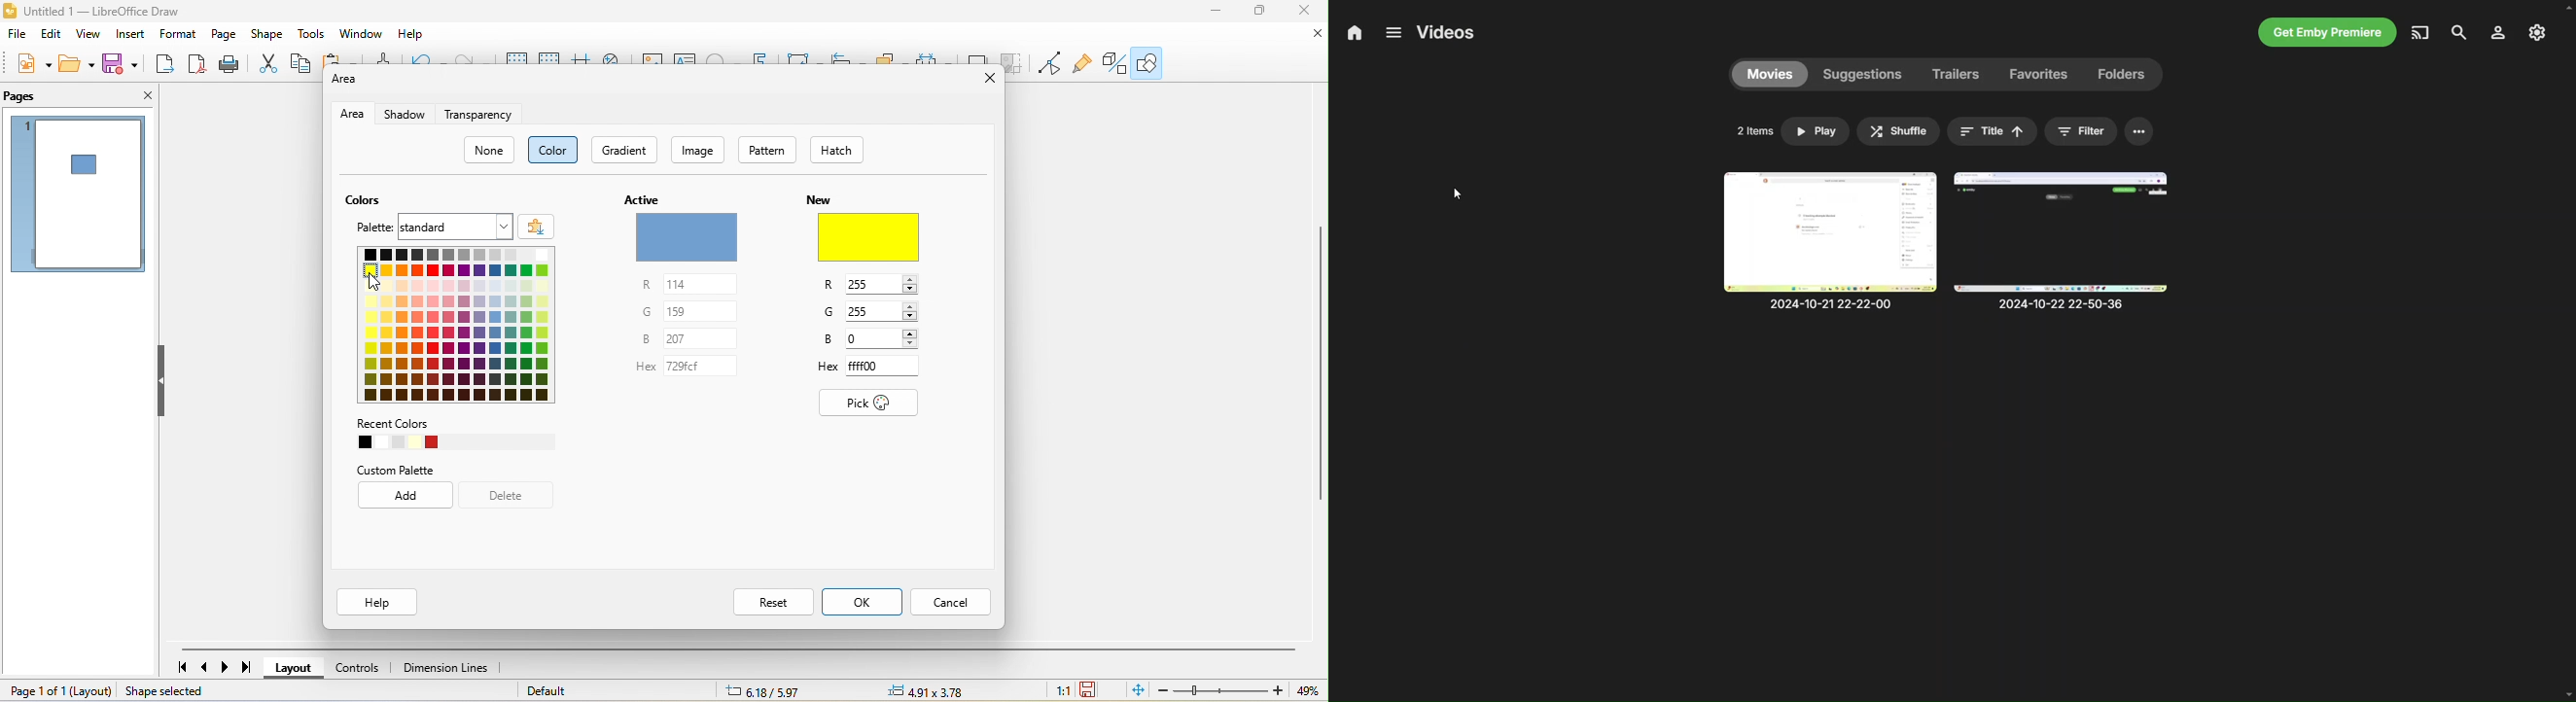  Describe the element at coordinates (99, 13) in the screenshot. I see `untitled 1- libre office draw` at that location.